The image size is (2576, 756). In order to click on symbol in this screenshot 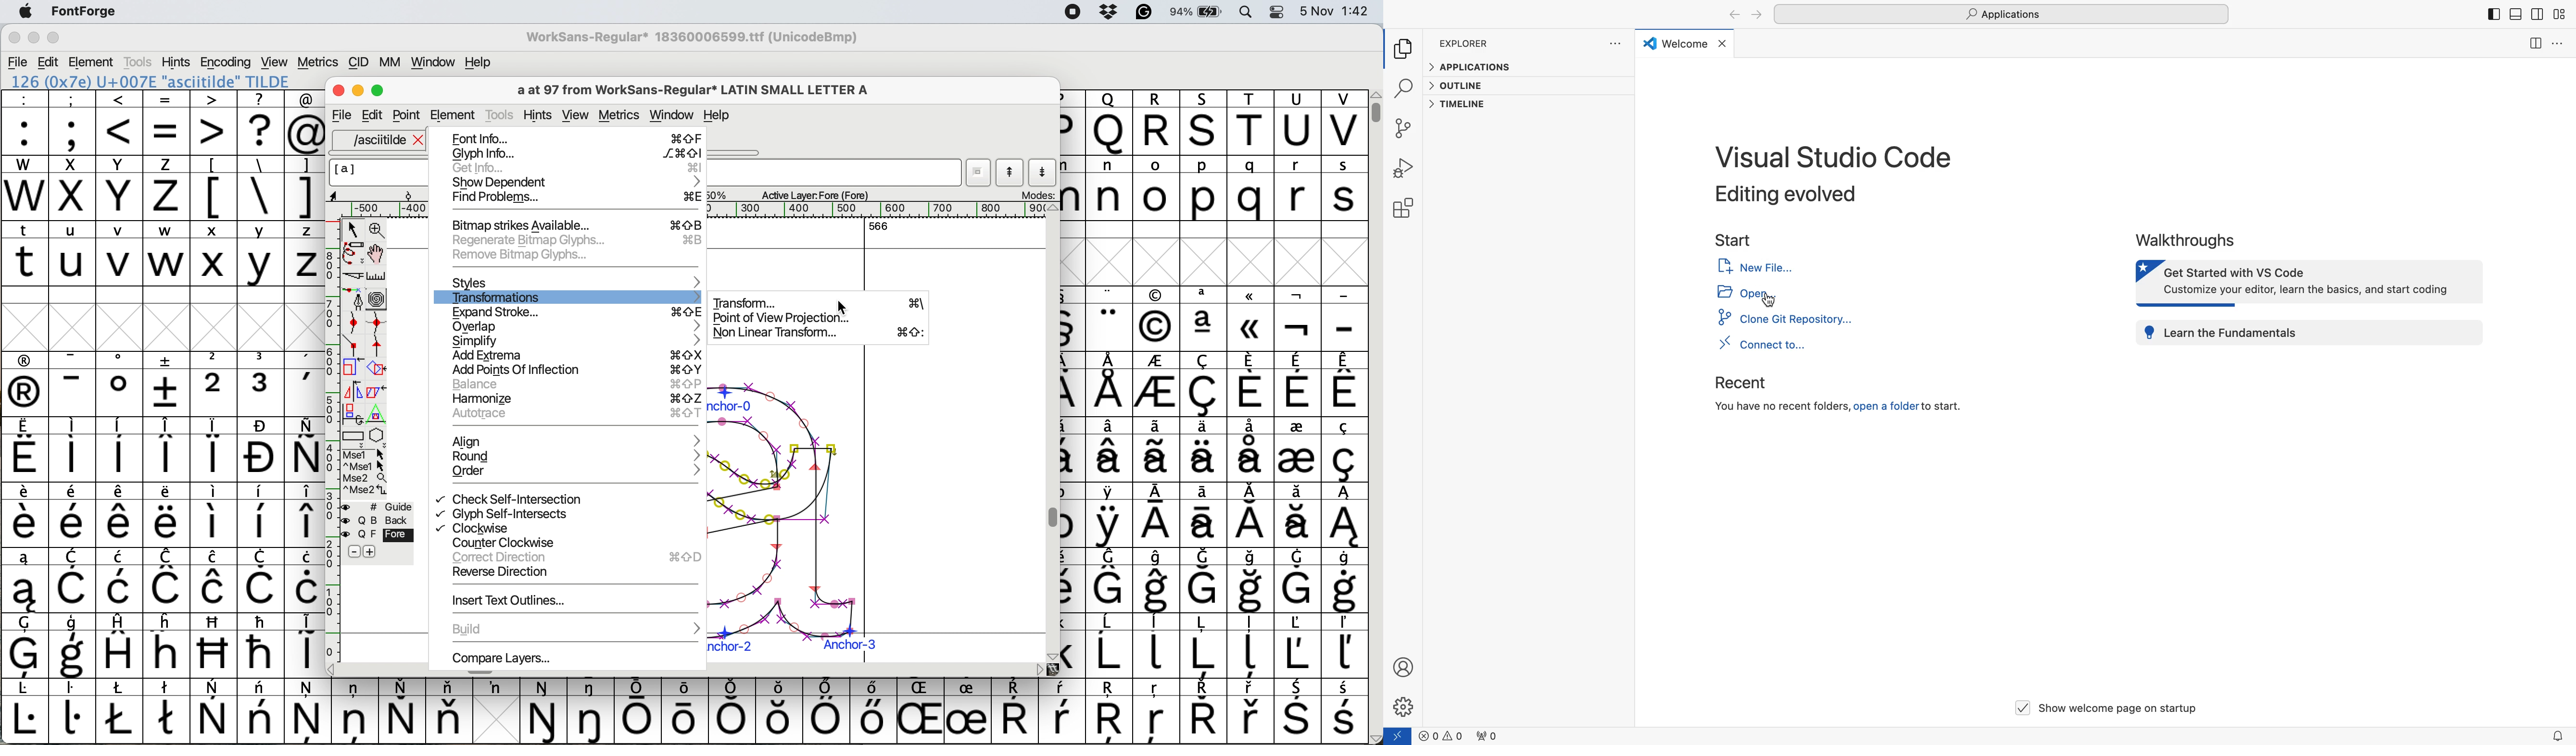, I will do `click(1204, 319)`.